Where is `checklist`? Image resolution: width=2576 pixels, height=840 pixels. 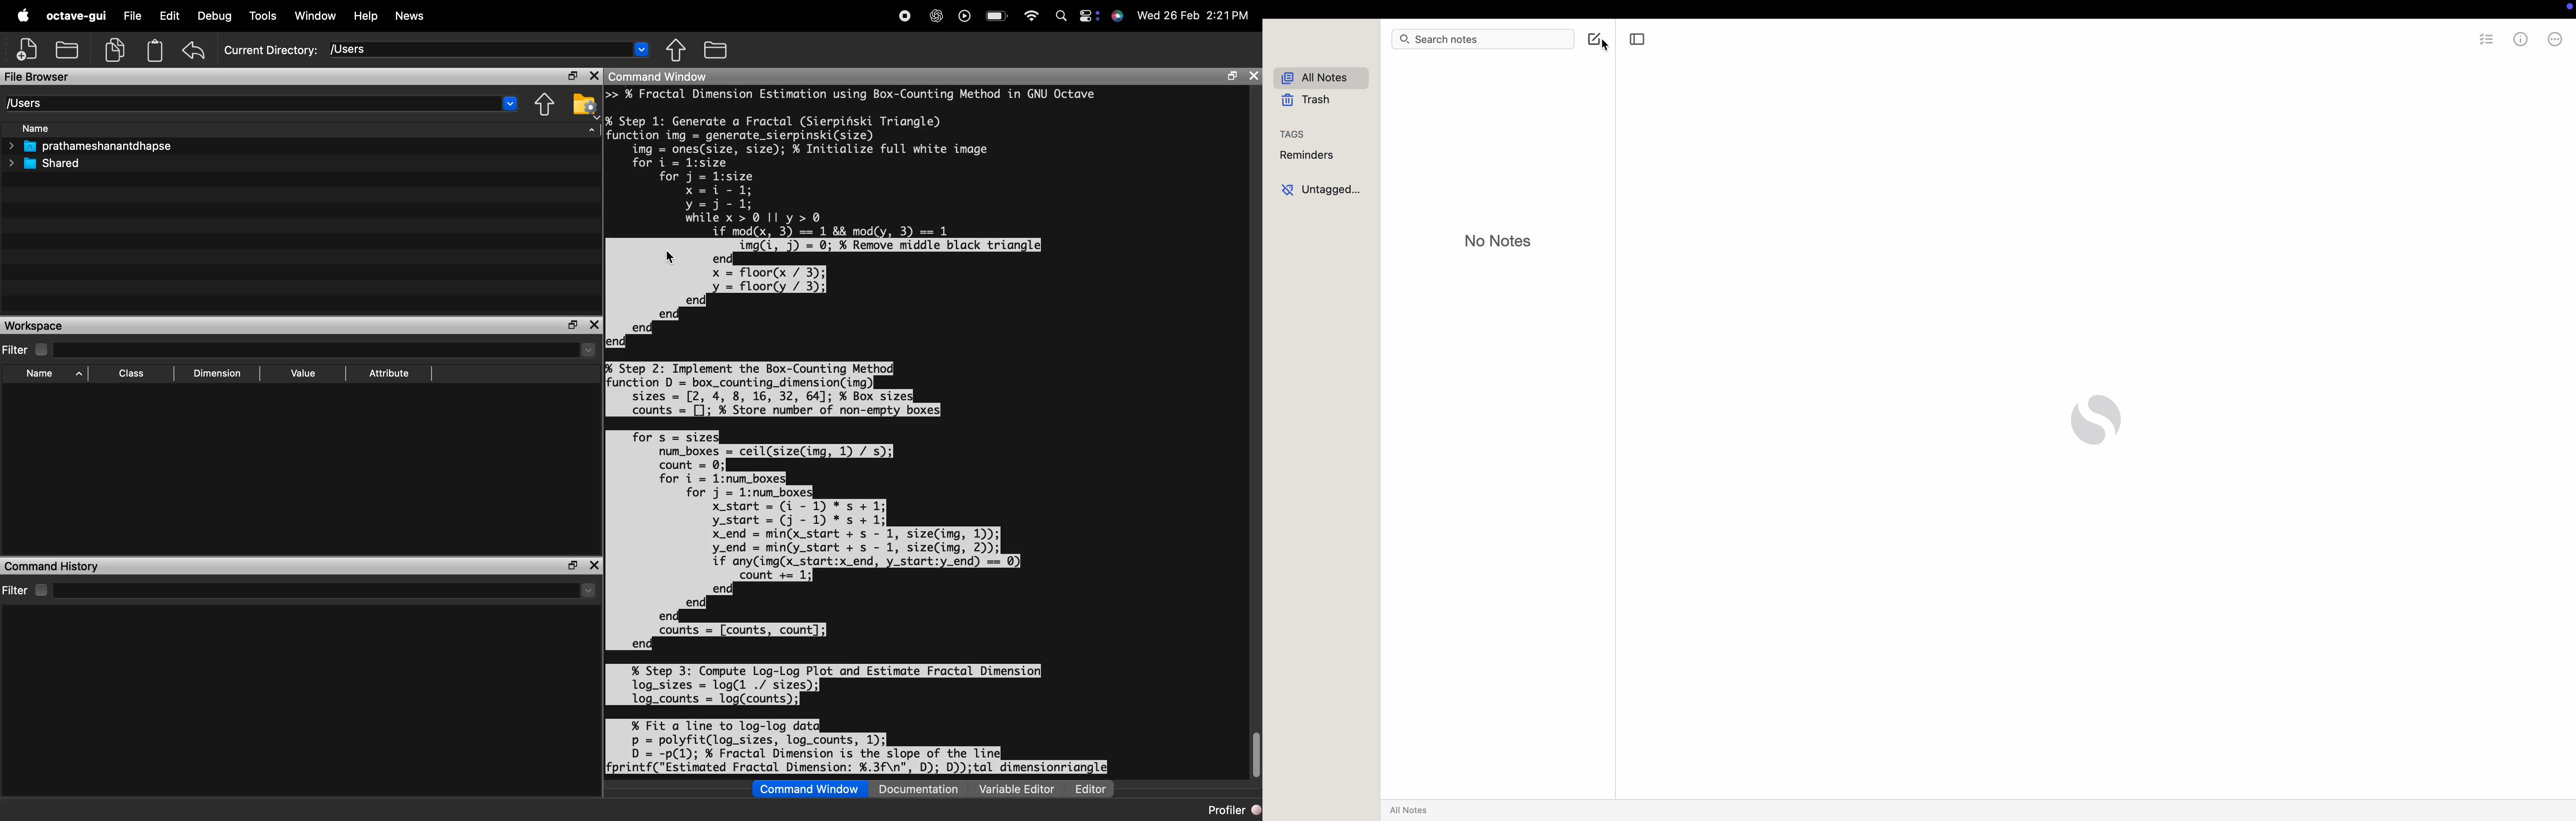
checklist is located at coordinates (2484, 41).